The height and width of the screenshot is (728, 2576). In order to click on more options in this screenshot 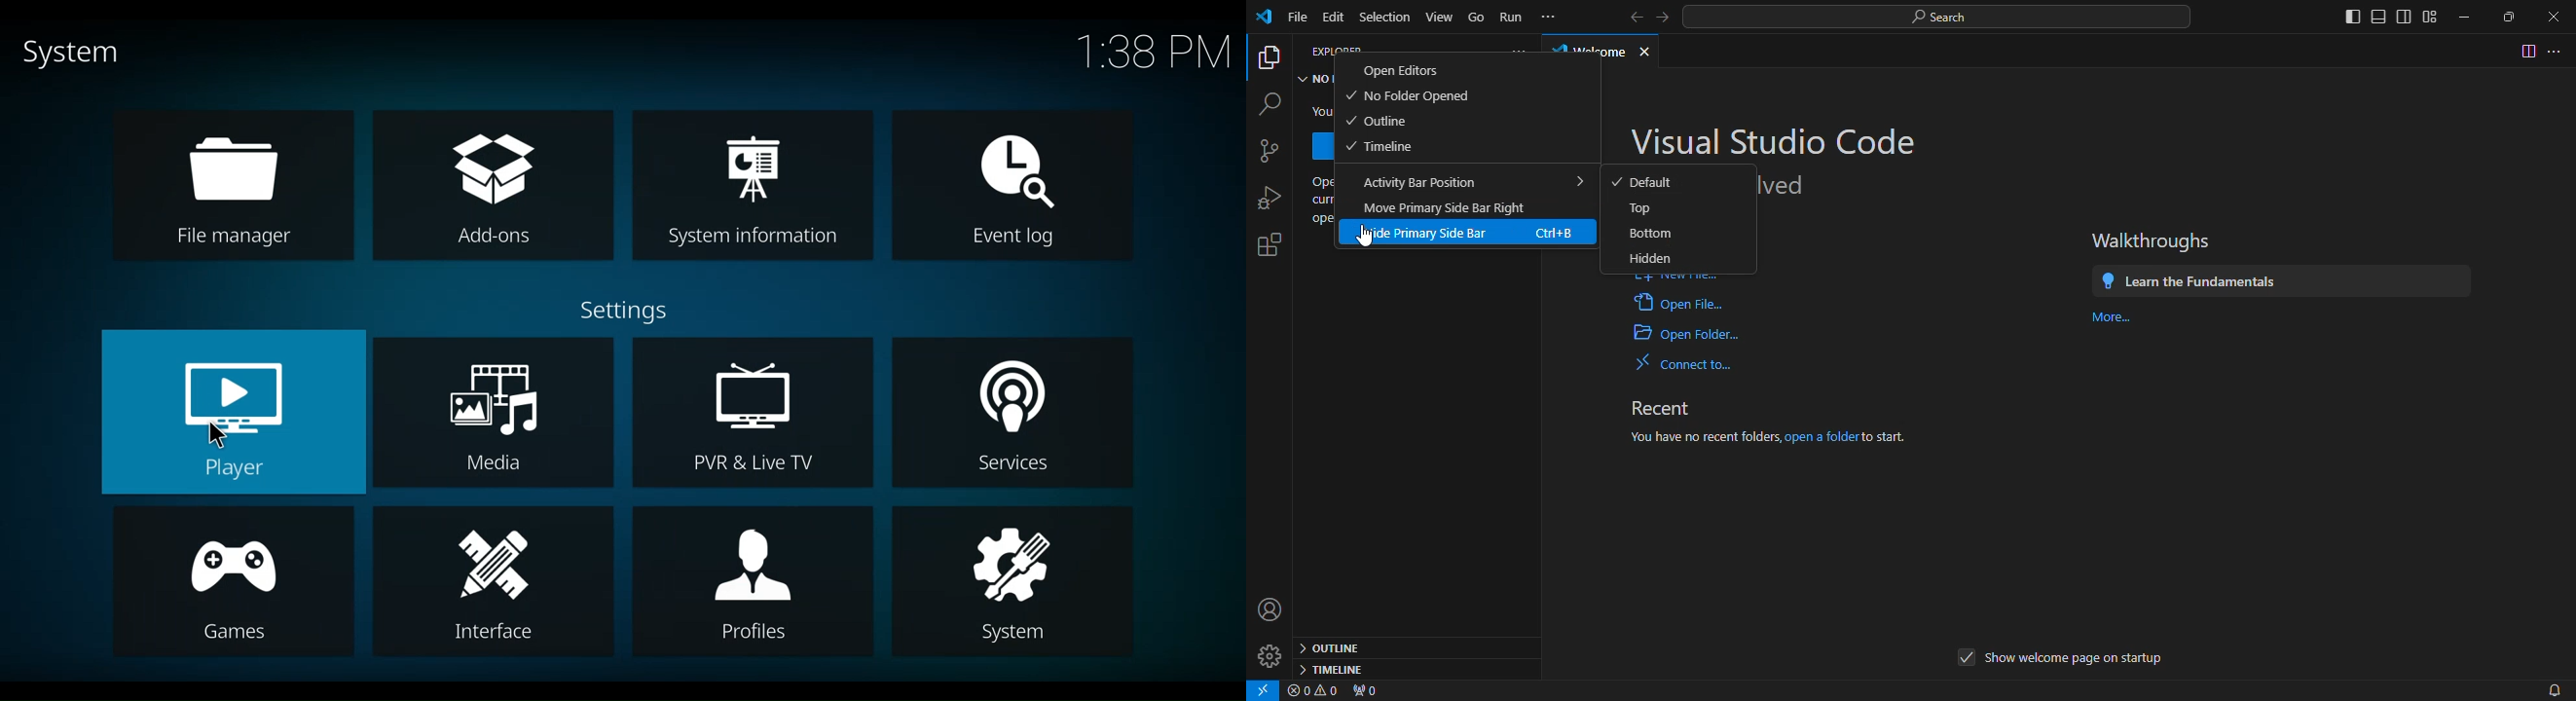, I will do `click(2557, 50)`.